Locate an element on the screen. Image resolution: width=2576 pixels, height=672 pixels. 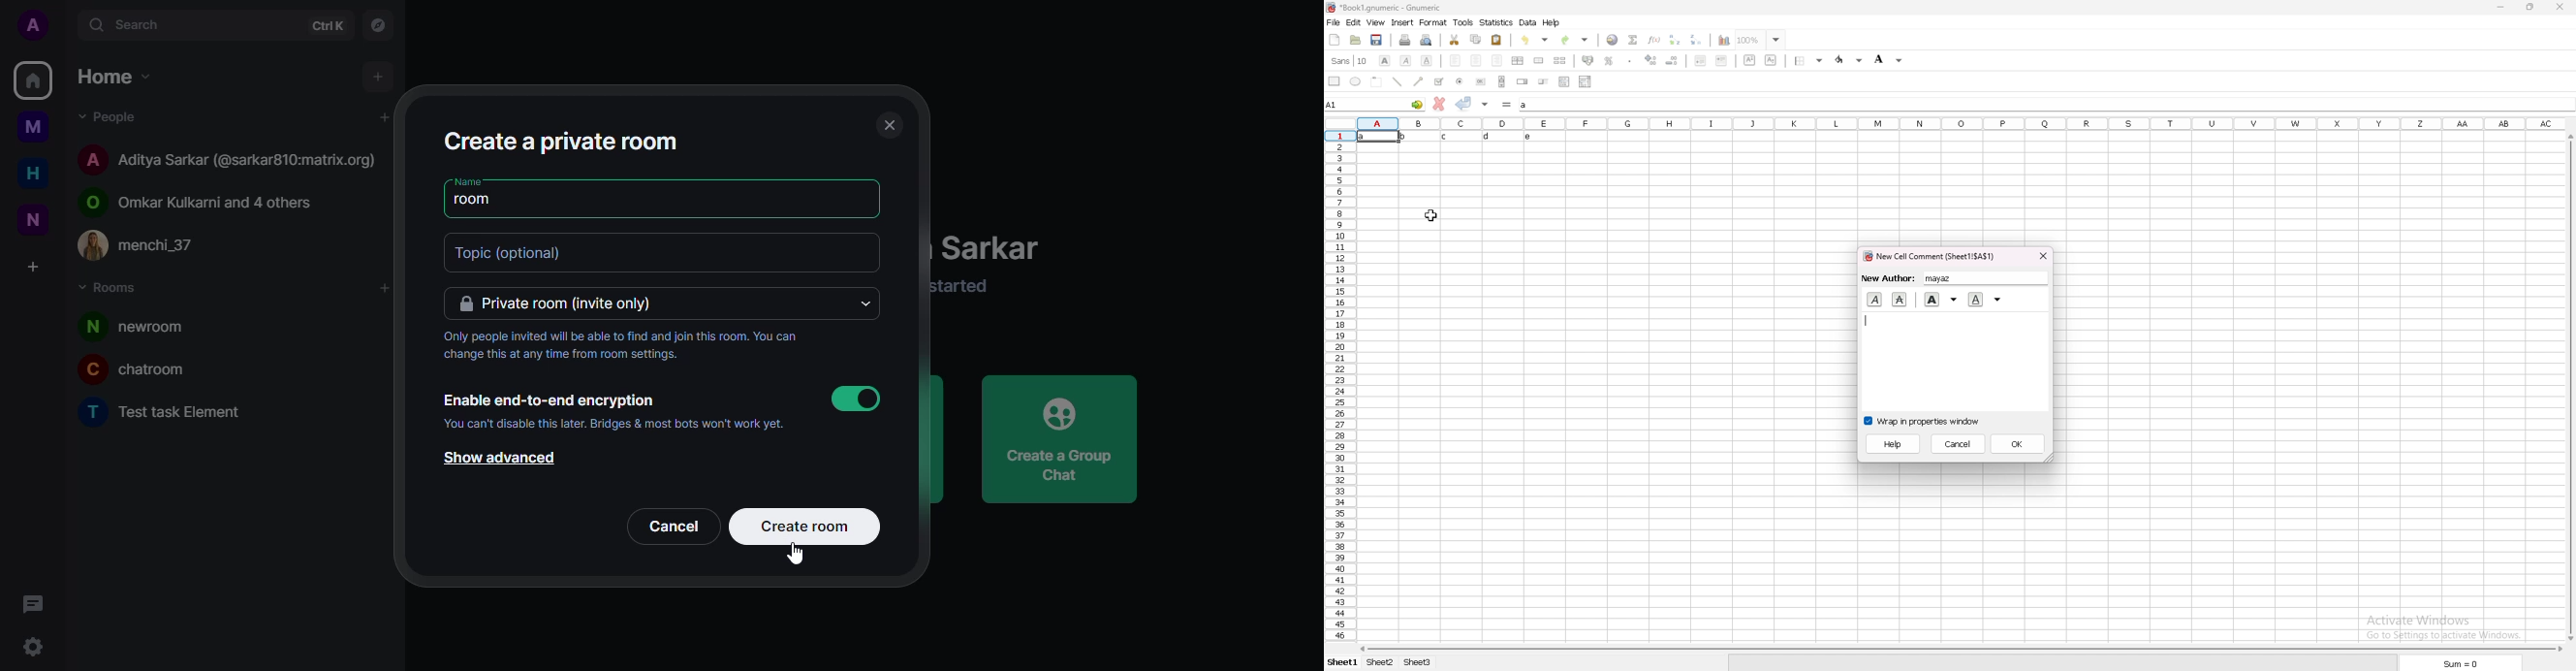
end to end encryption is located at coordinates (550, 400).